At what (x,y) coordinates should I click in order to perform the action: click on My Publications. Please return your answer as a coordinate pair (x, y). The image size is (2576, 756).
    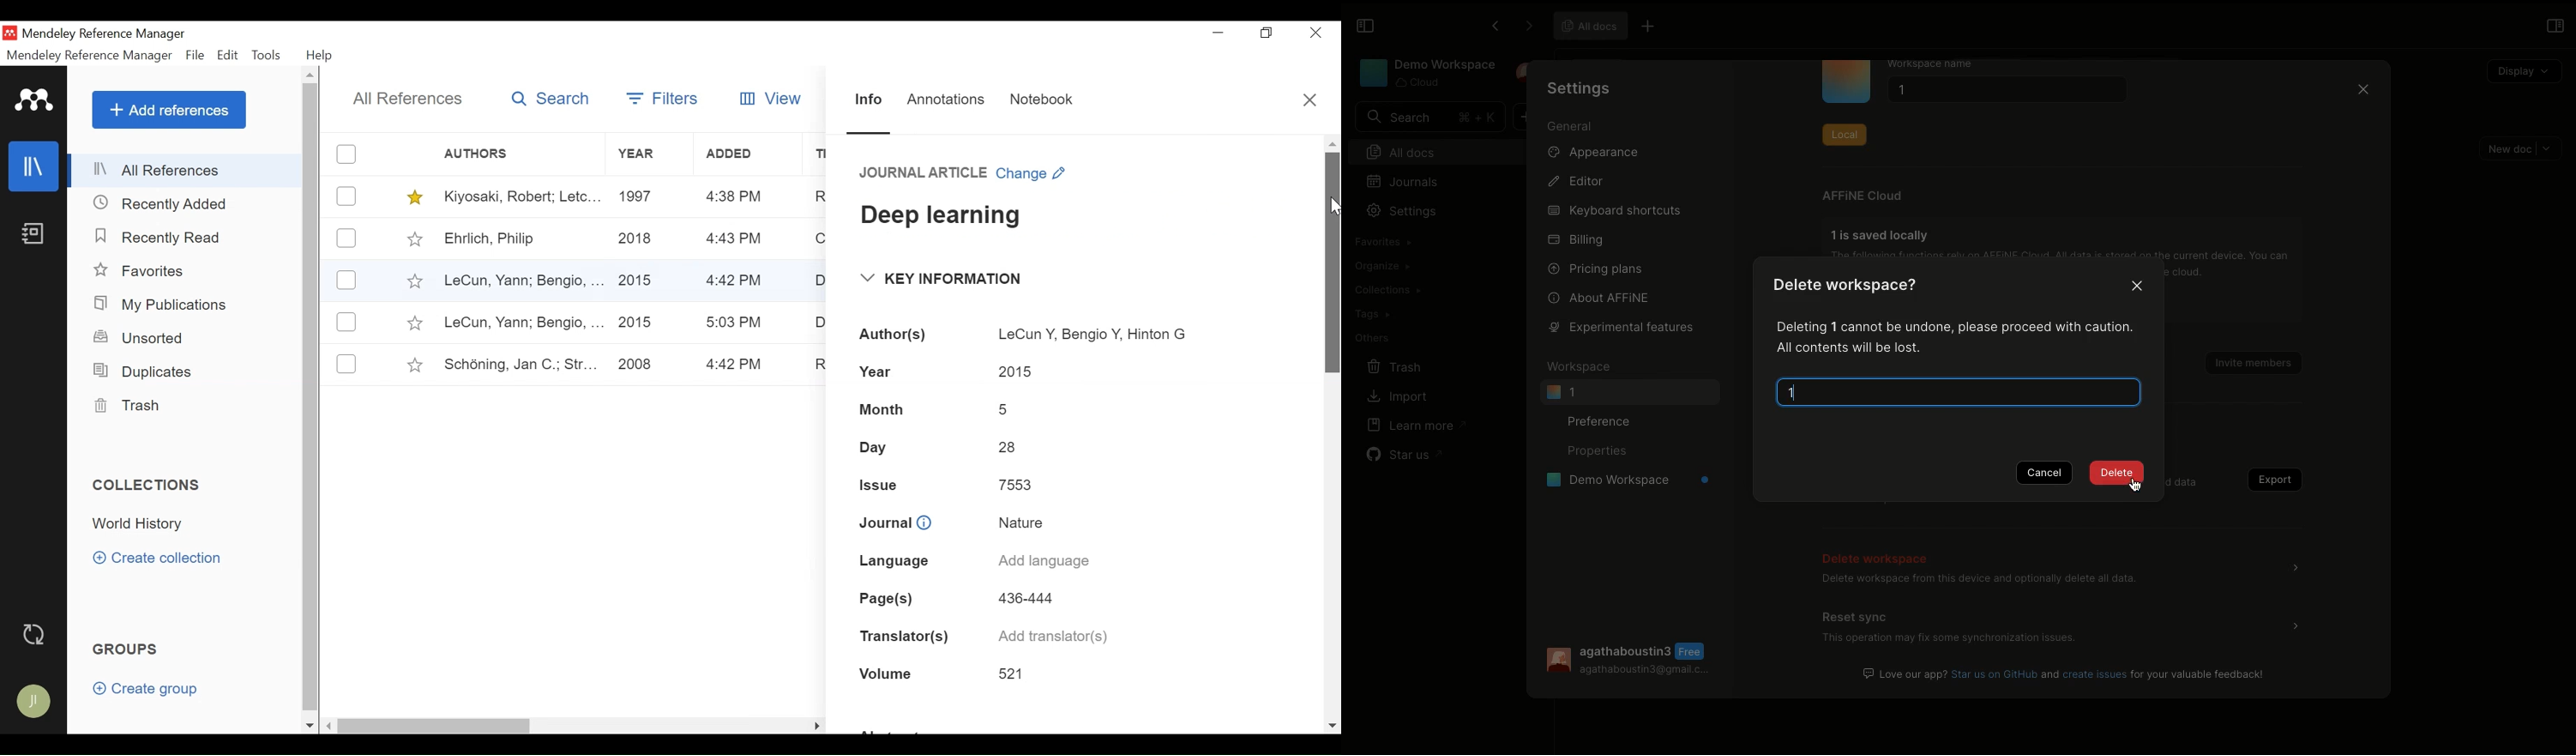
    Looking at the image, I should click on (165, 305).